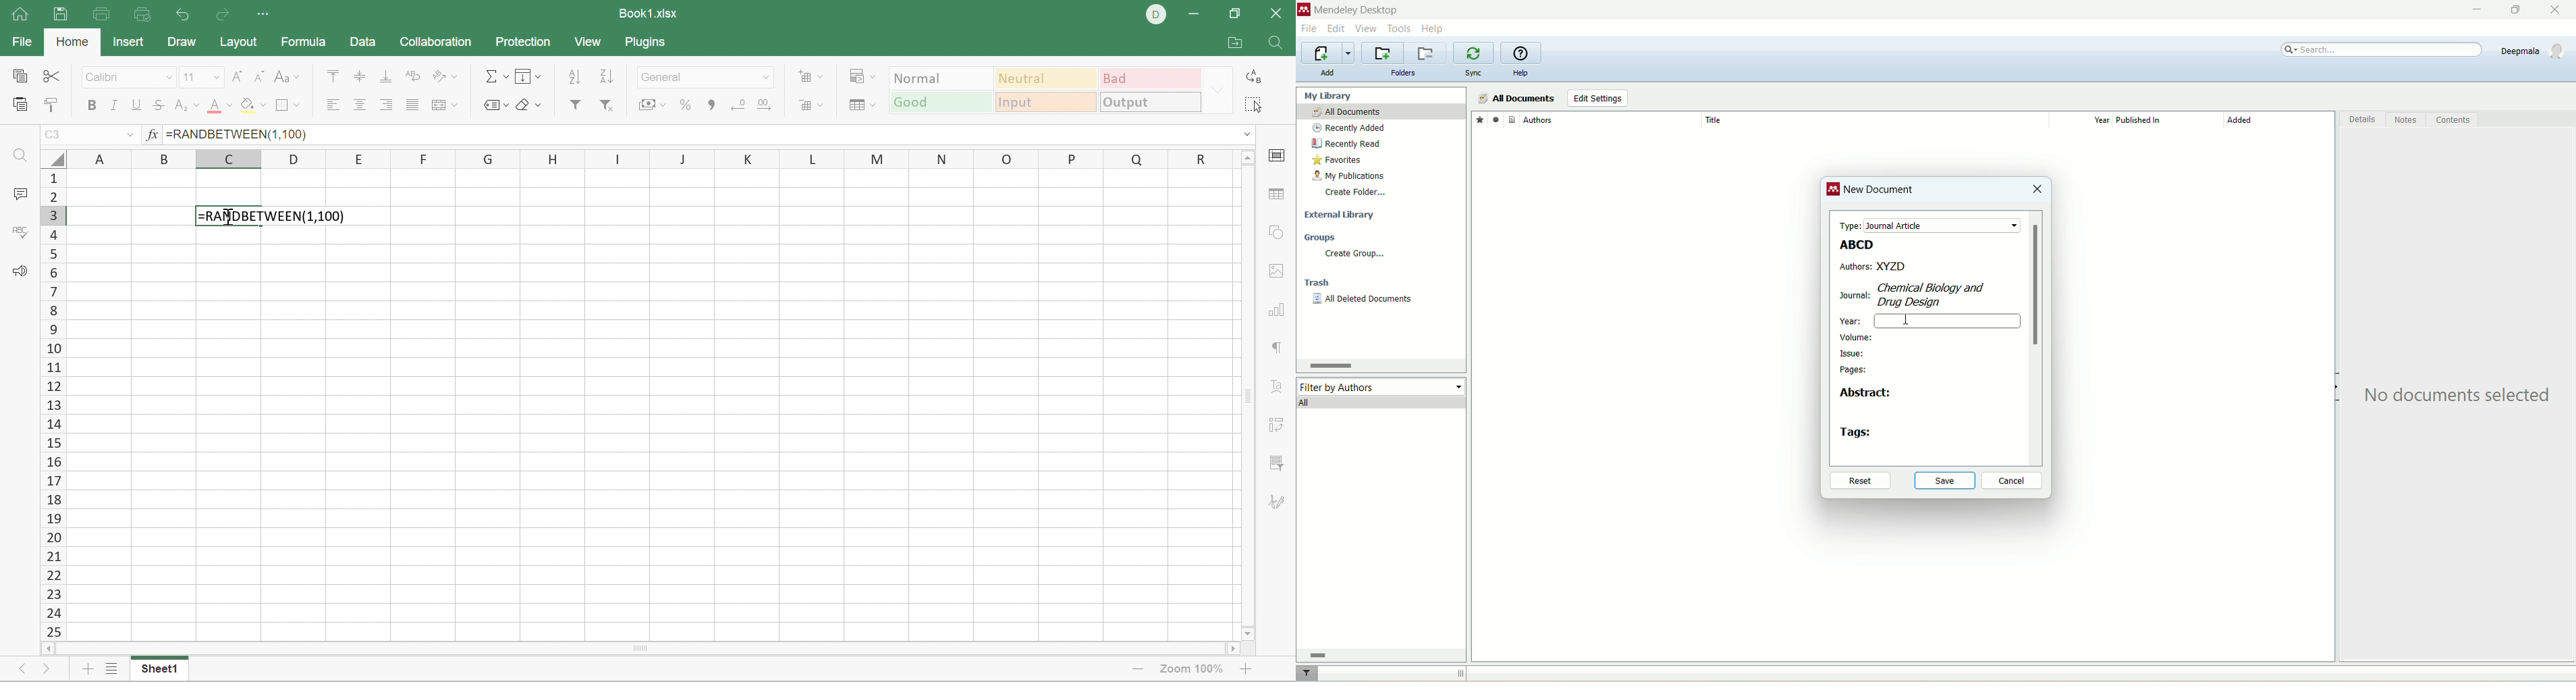 The image size is (2576, 700). Describe the element at coordinates (238, 134) in the screenshot. I see `=RANDBETWEEN(1,100)` at that location.